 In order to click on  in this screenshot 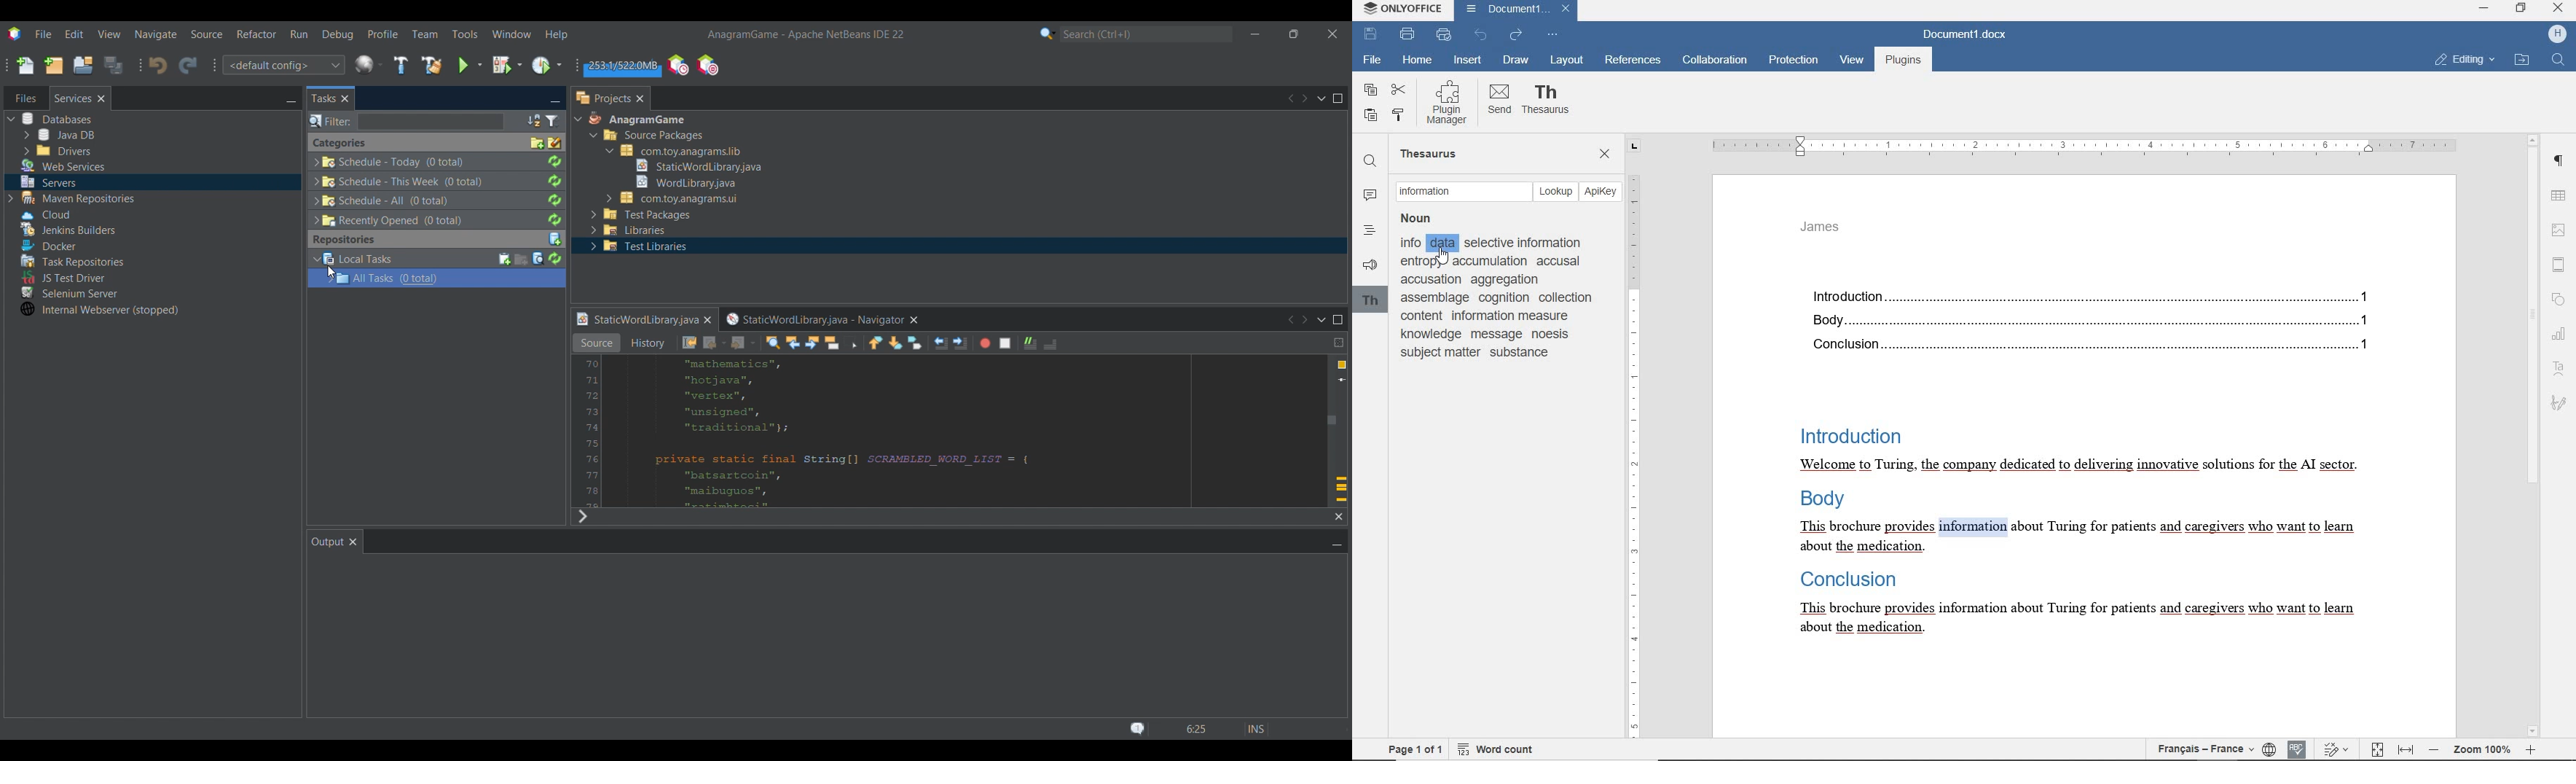, I will do `click(430, 217)`.